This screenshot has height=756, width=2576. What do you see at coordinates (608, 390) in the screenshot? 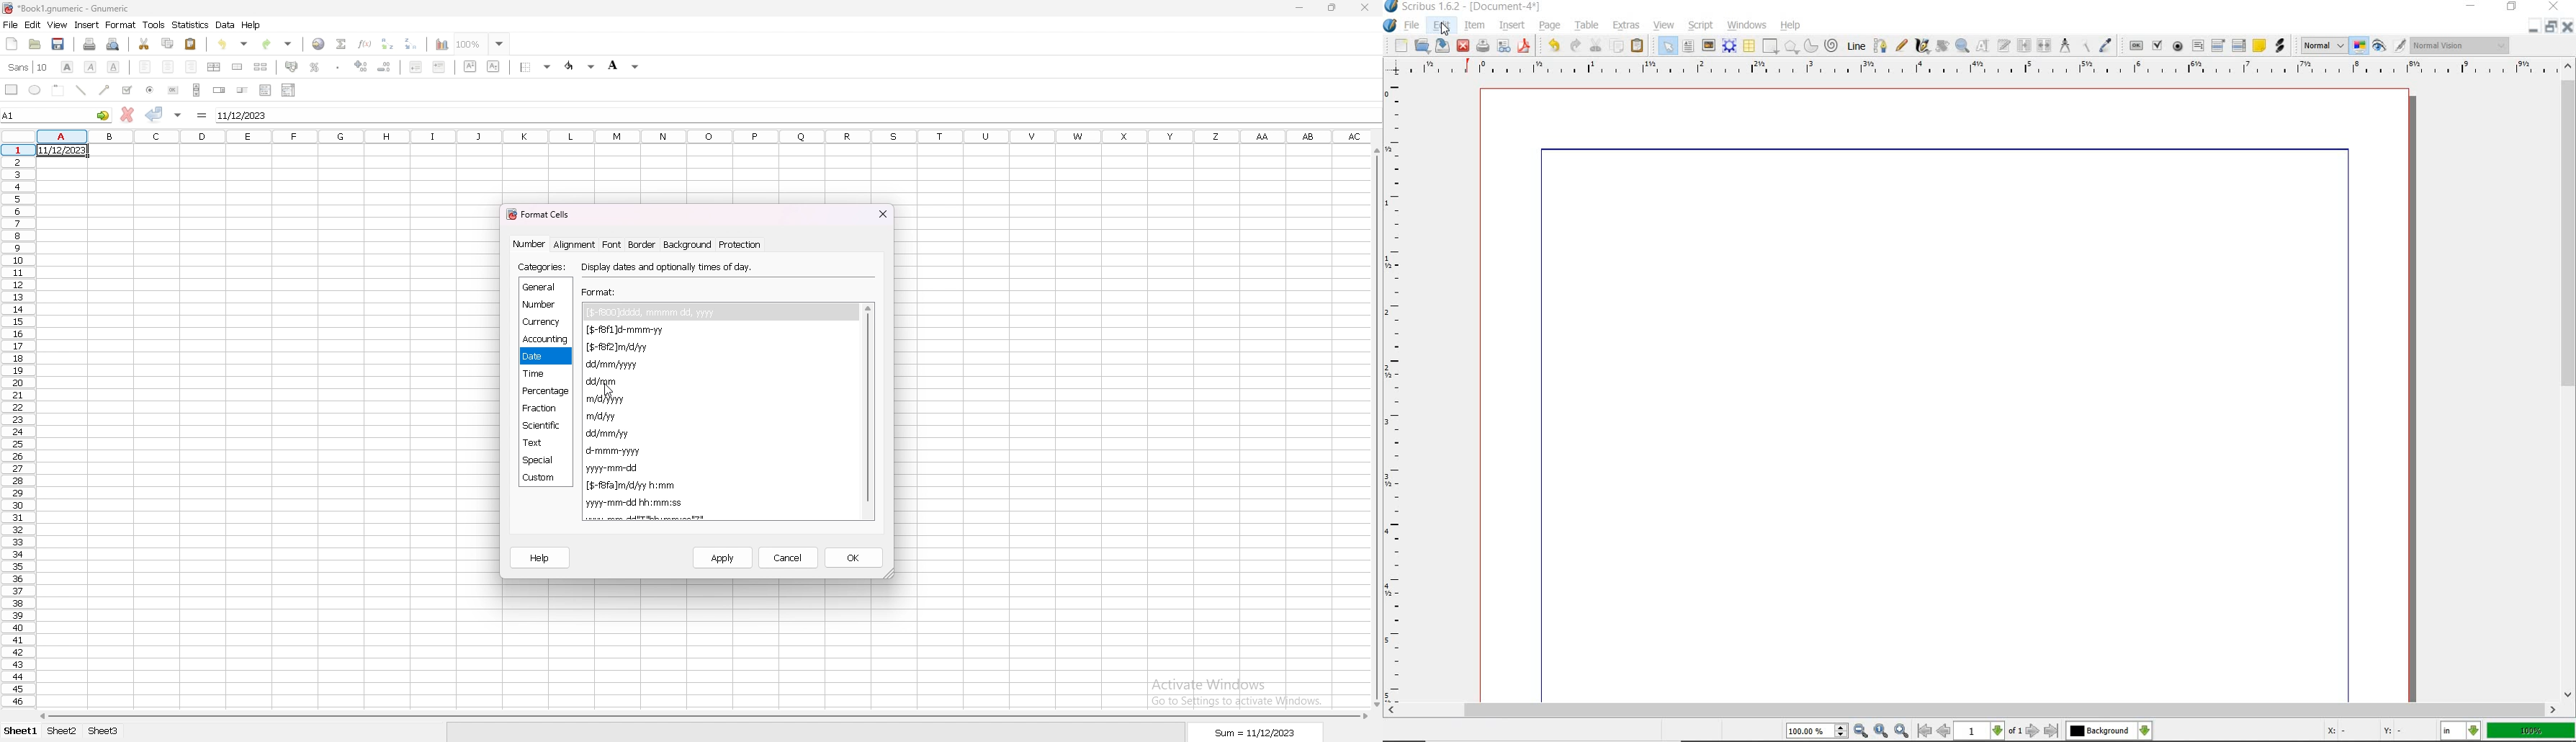
I see `cursor` at bounding box center [608, 390].